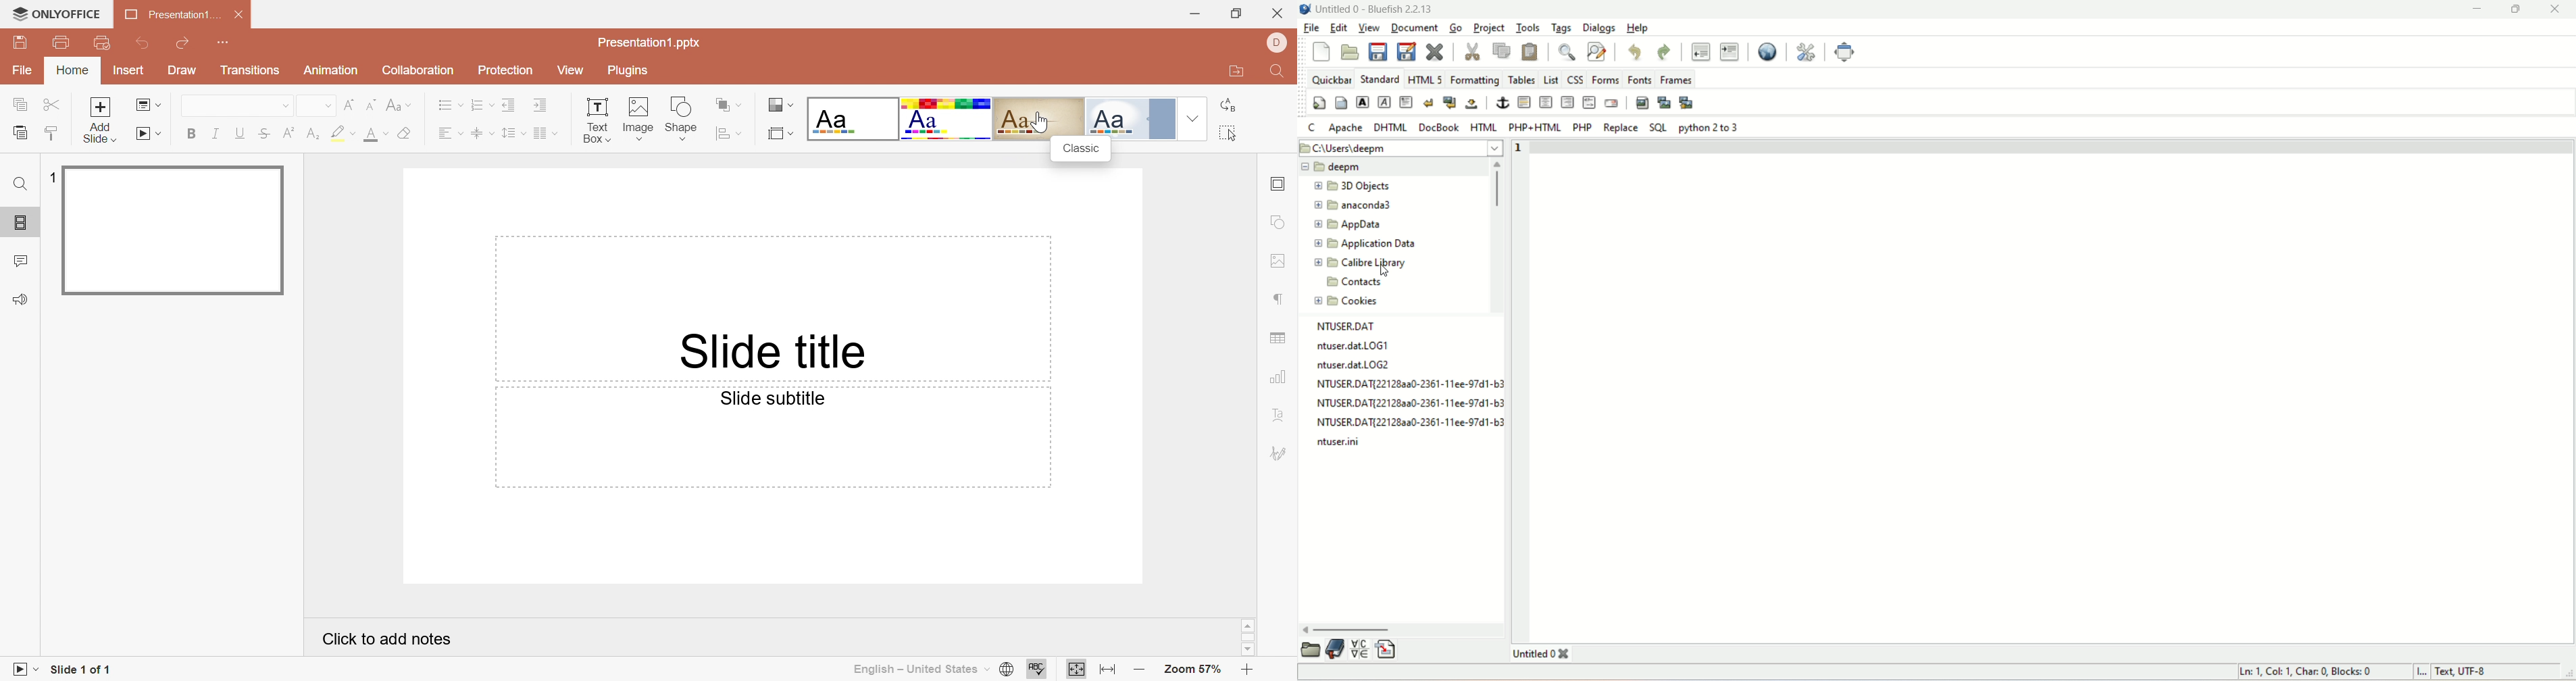 The image size is (2576, 700). Describe the element at coordinates (513, 132) in the screenshot. I see `Line spacing` at that location.